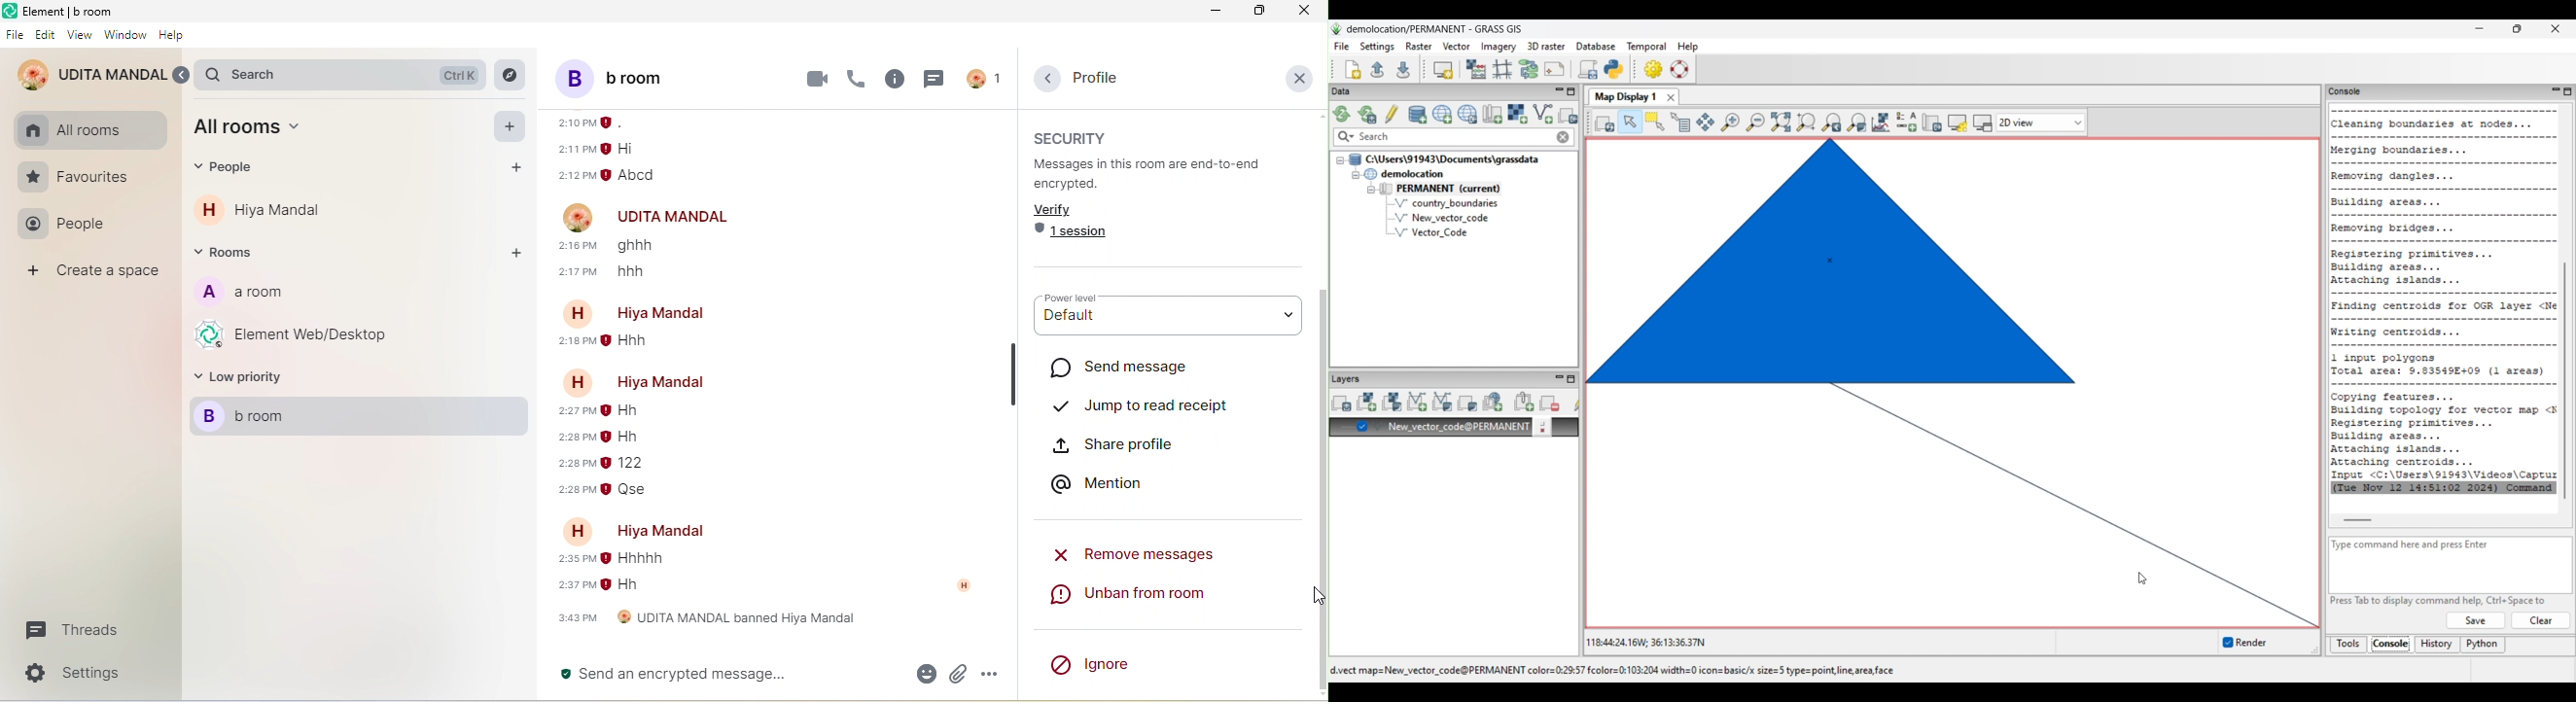 This screenshot has width=2576, height=728. What do you see at coordinates (363, 418) in the screenshot?
I see `b room` at bounding box center [363, 418].